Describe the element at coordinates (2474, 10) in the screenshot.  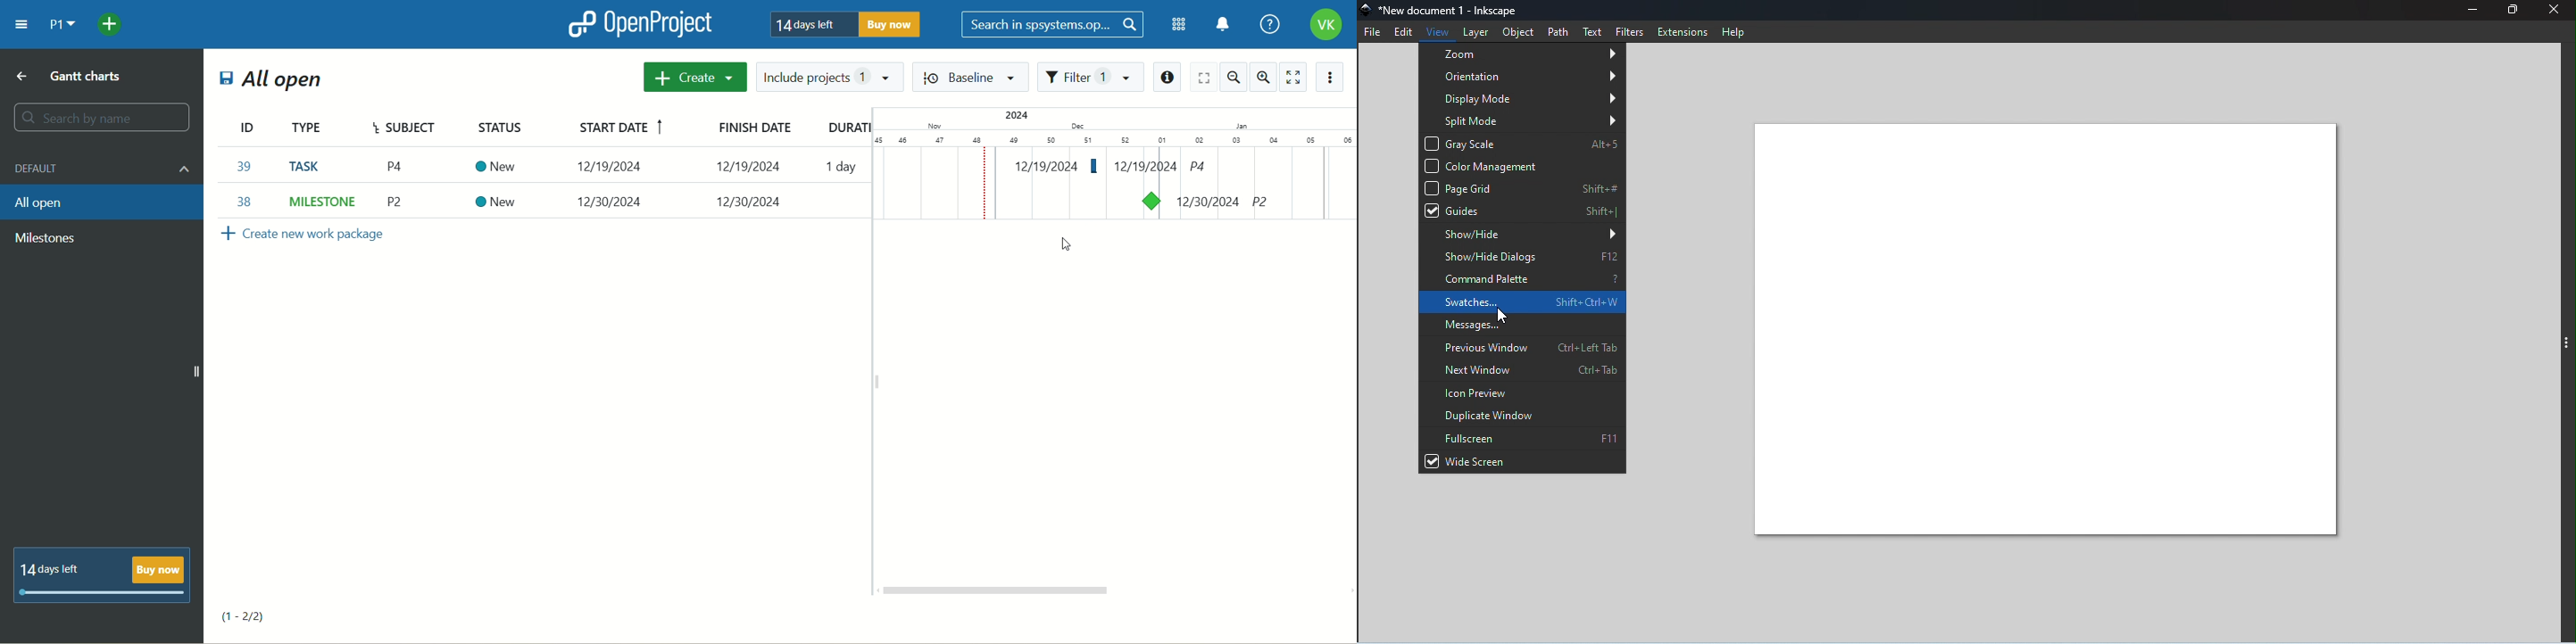
I see `Minimize` at that location.